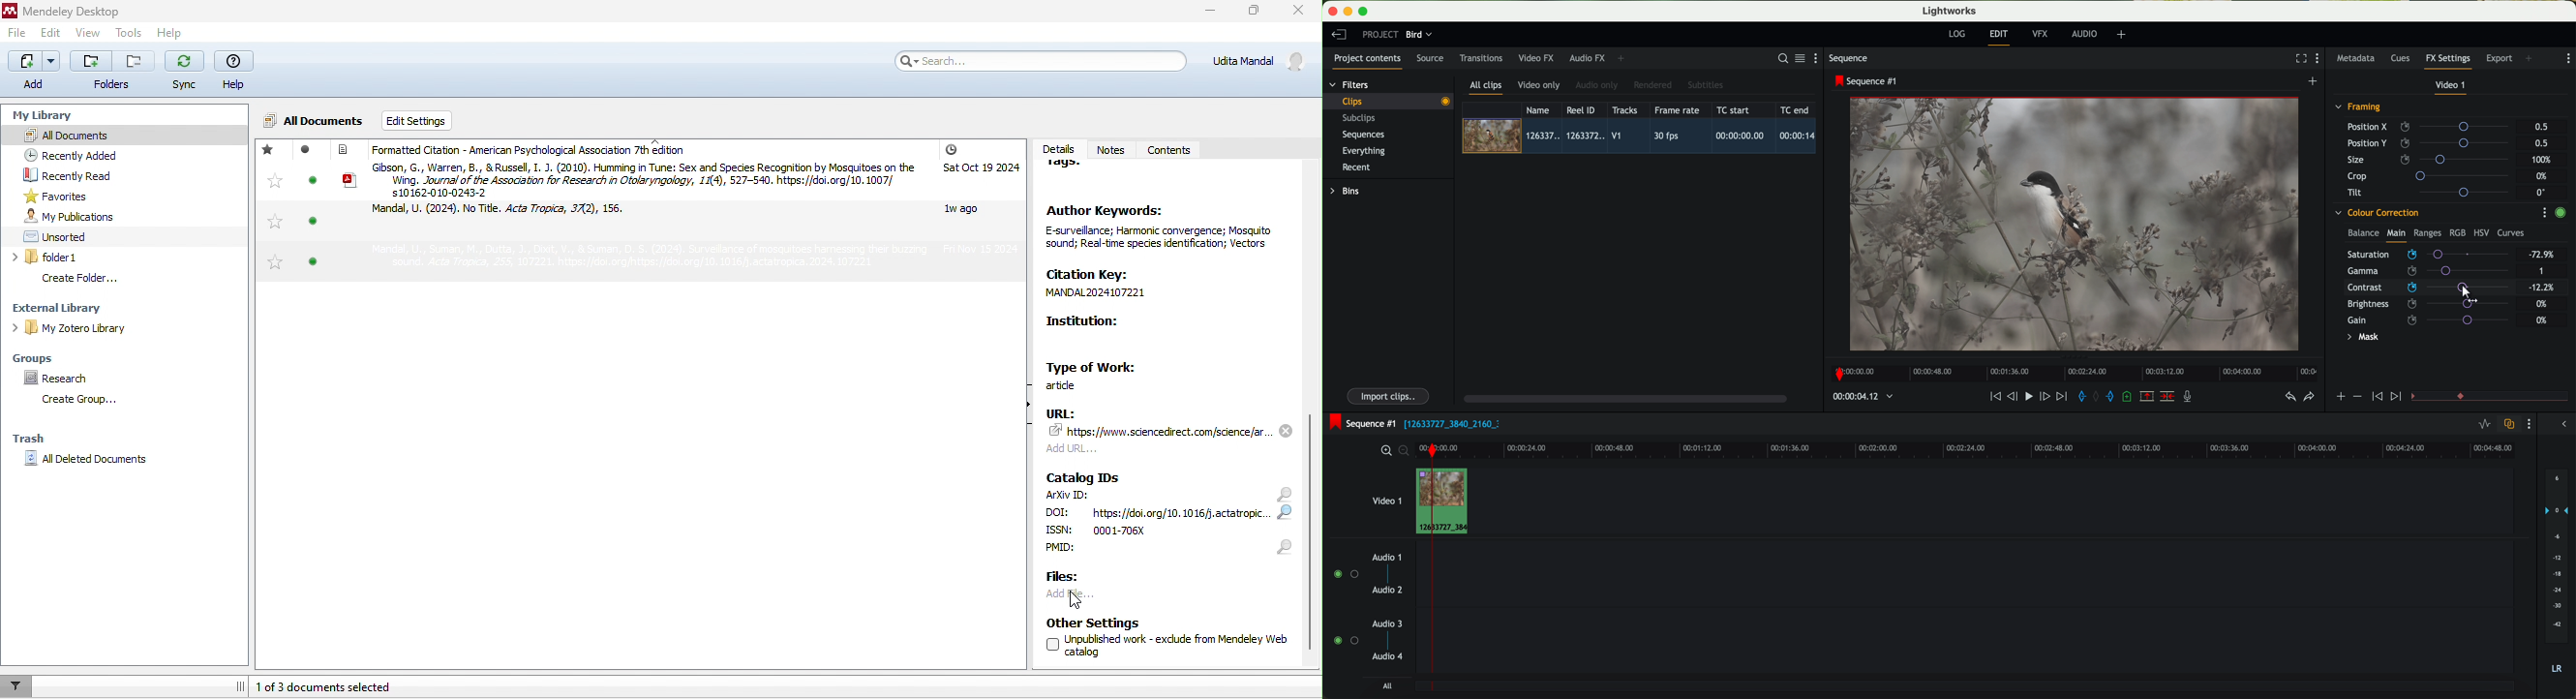 This screenshot has width=2576, height=700. I want to click on cues, so click(2404, 59).